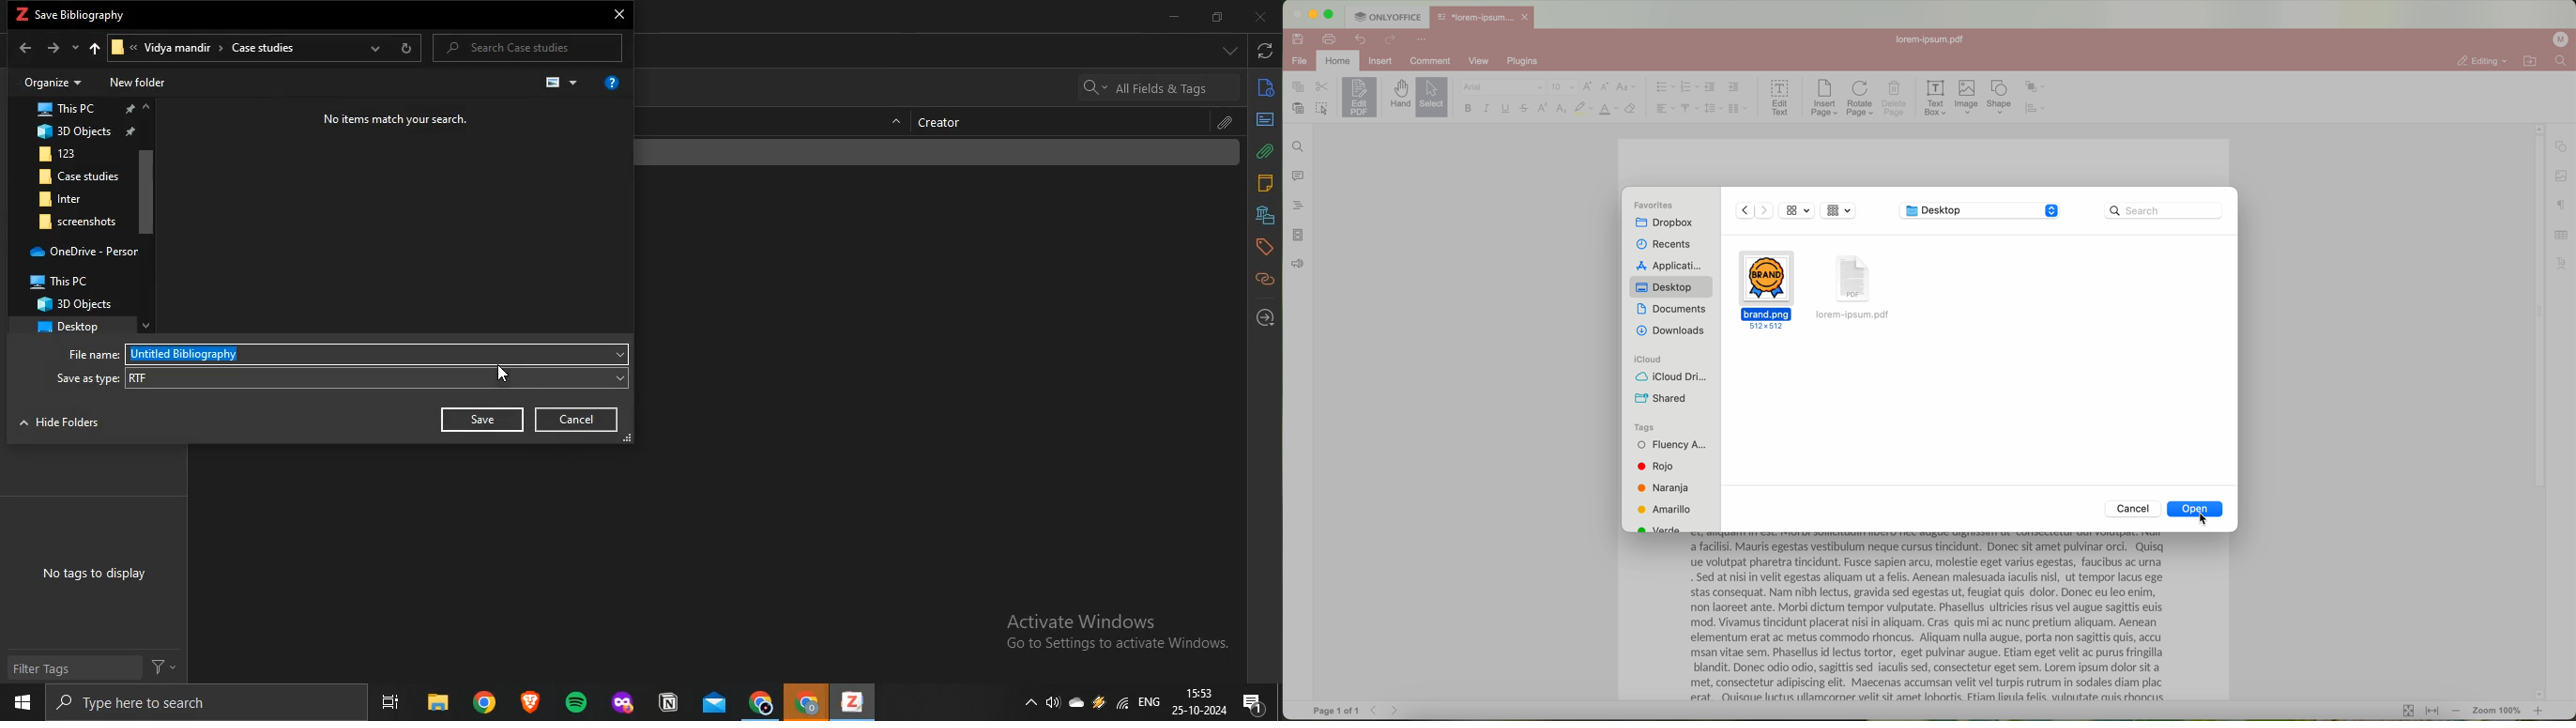  I want to click on time, so click(1200, 692).